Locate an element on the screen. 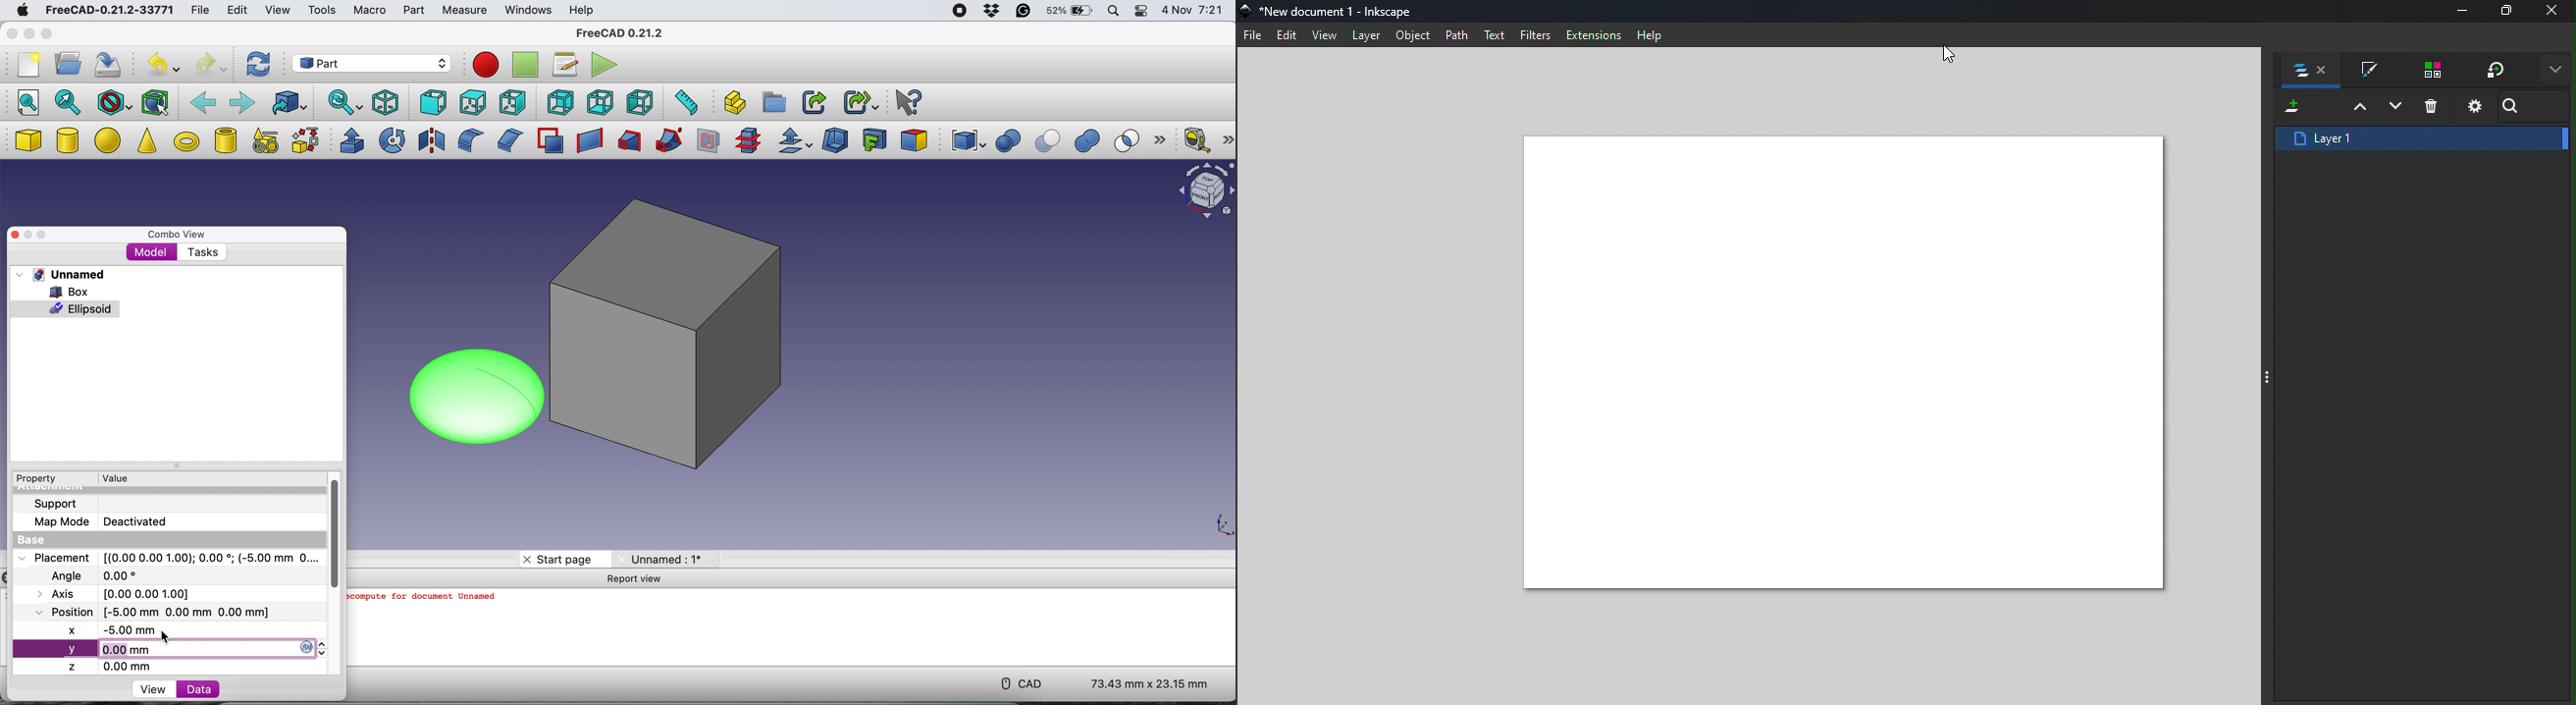 This screenshot has height=728, width=2576. more options is located at coordinates (1229, 139).